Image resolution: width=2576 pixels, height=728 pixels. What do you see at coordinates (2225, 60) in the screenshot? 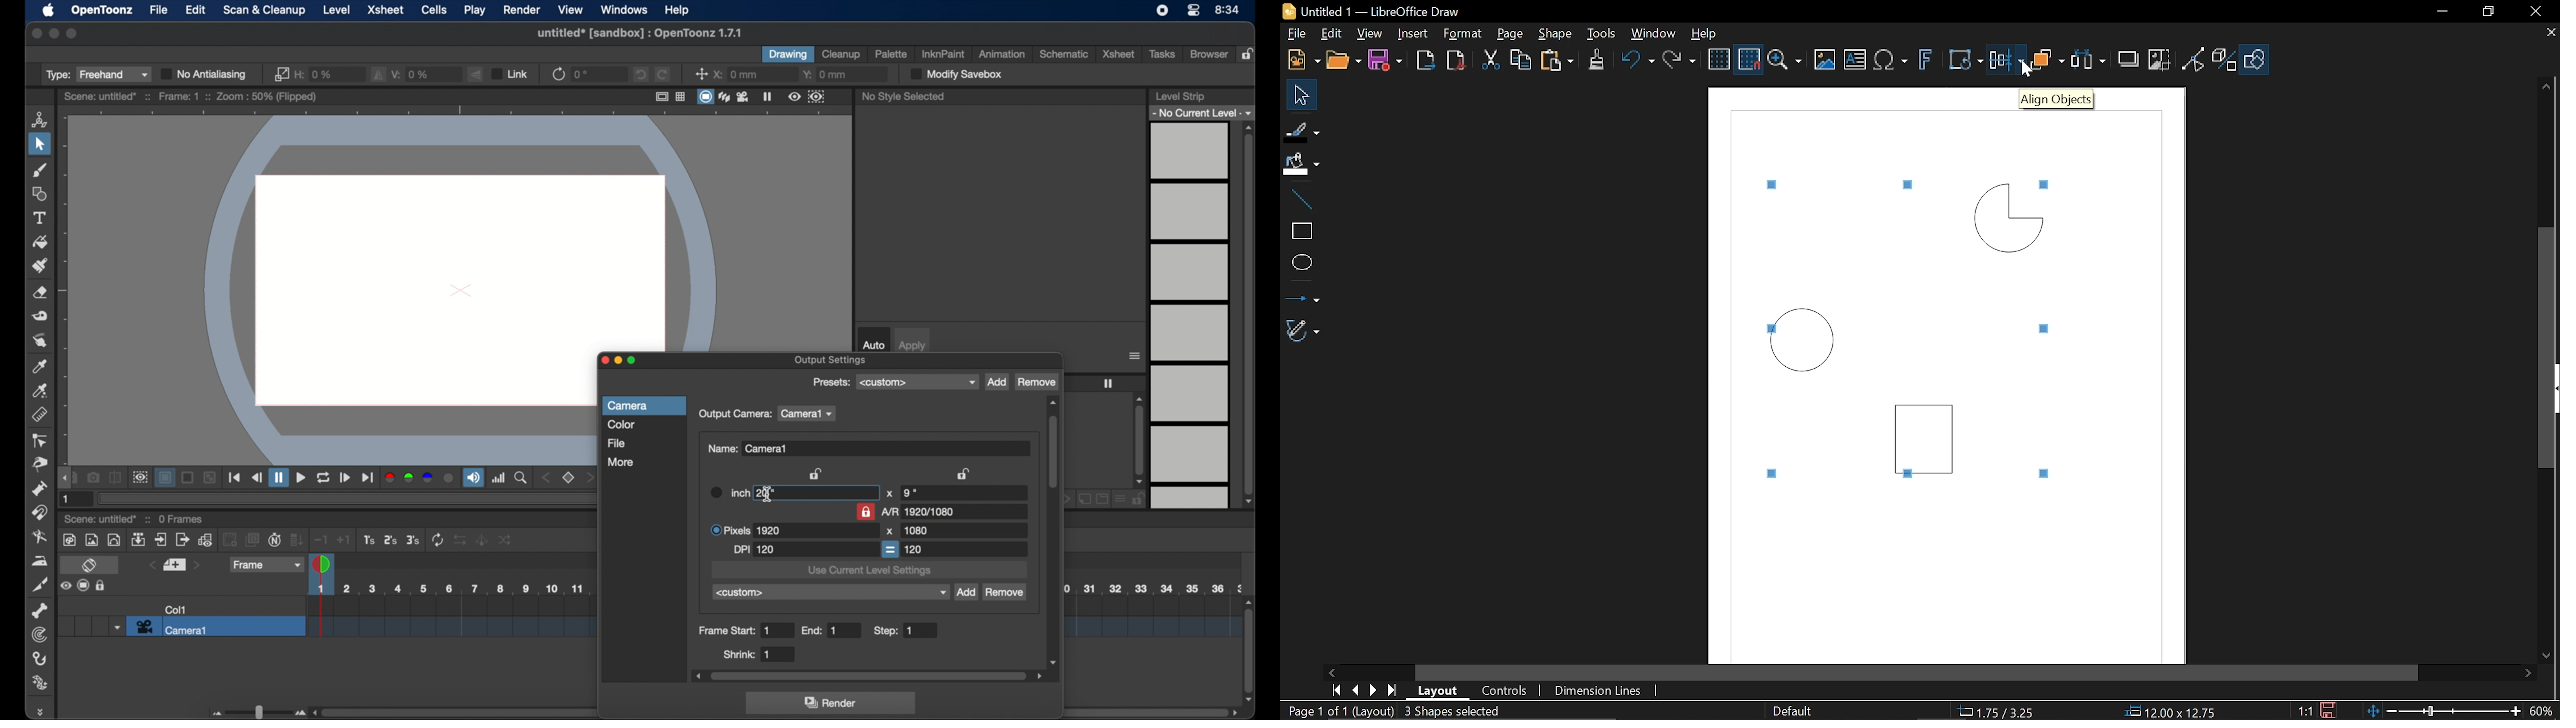
I see `Toggle extrusion` at bounding box center [2225, 60].